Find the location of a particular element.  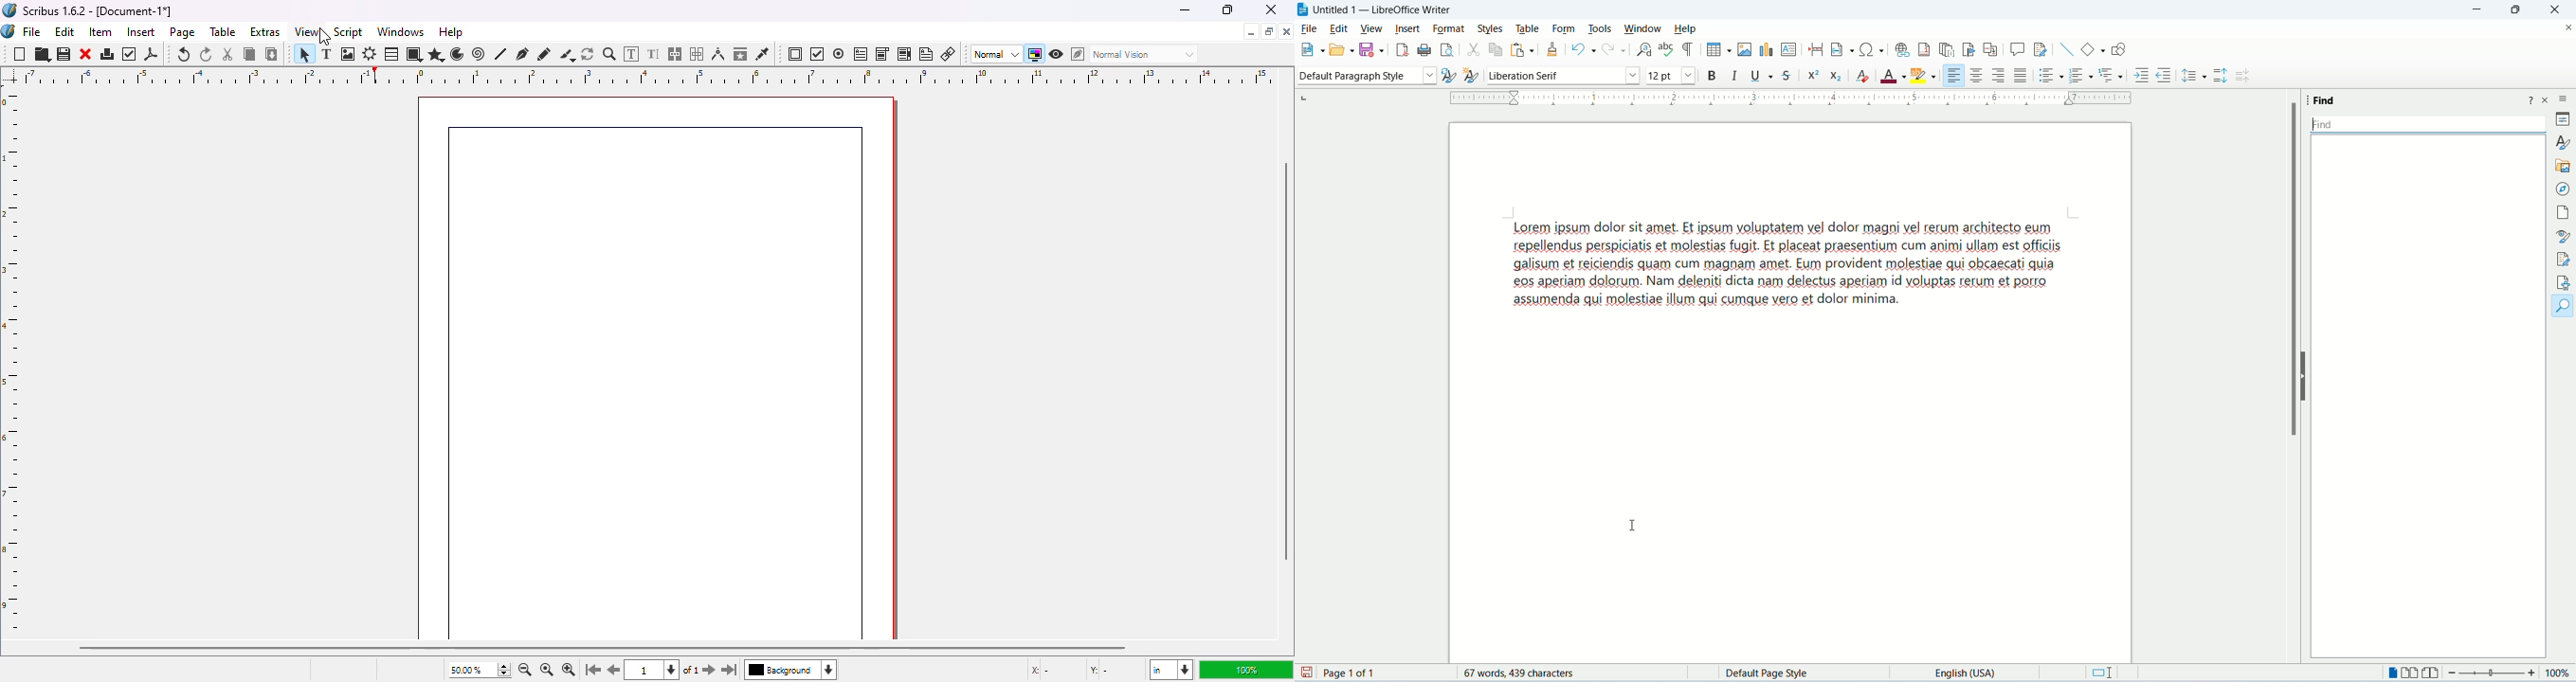

insert line is located at coordinates (2067, 50).